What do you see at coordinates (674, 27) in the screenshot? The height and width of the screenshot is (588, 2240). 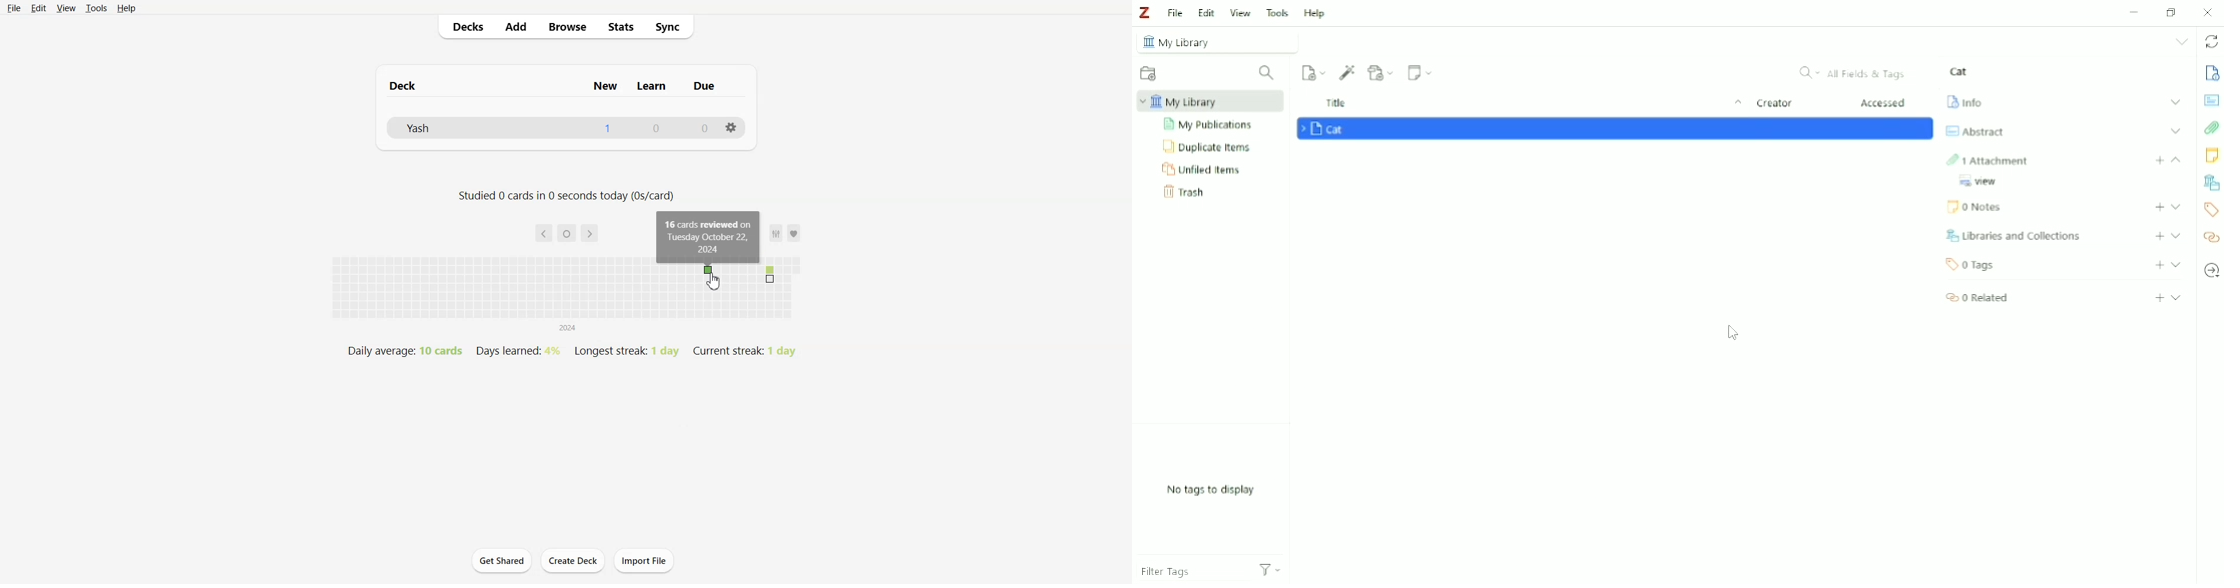 I see `Sync` at bounding box center [674, 27].